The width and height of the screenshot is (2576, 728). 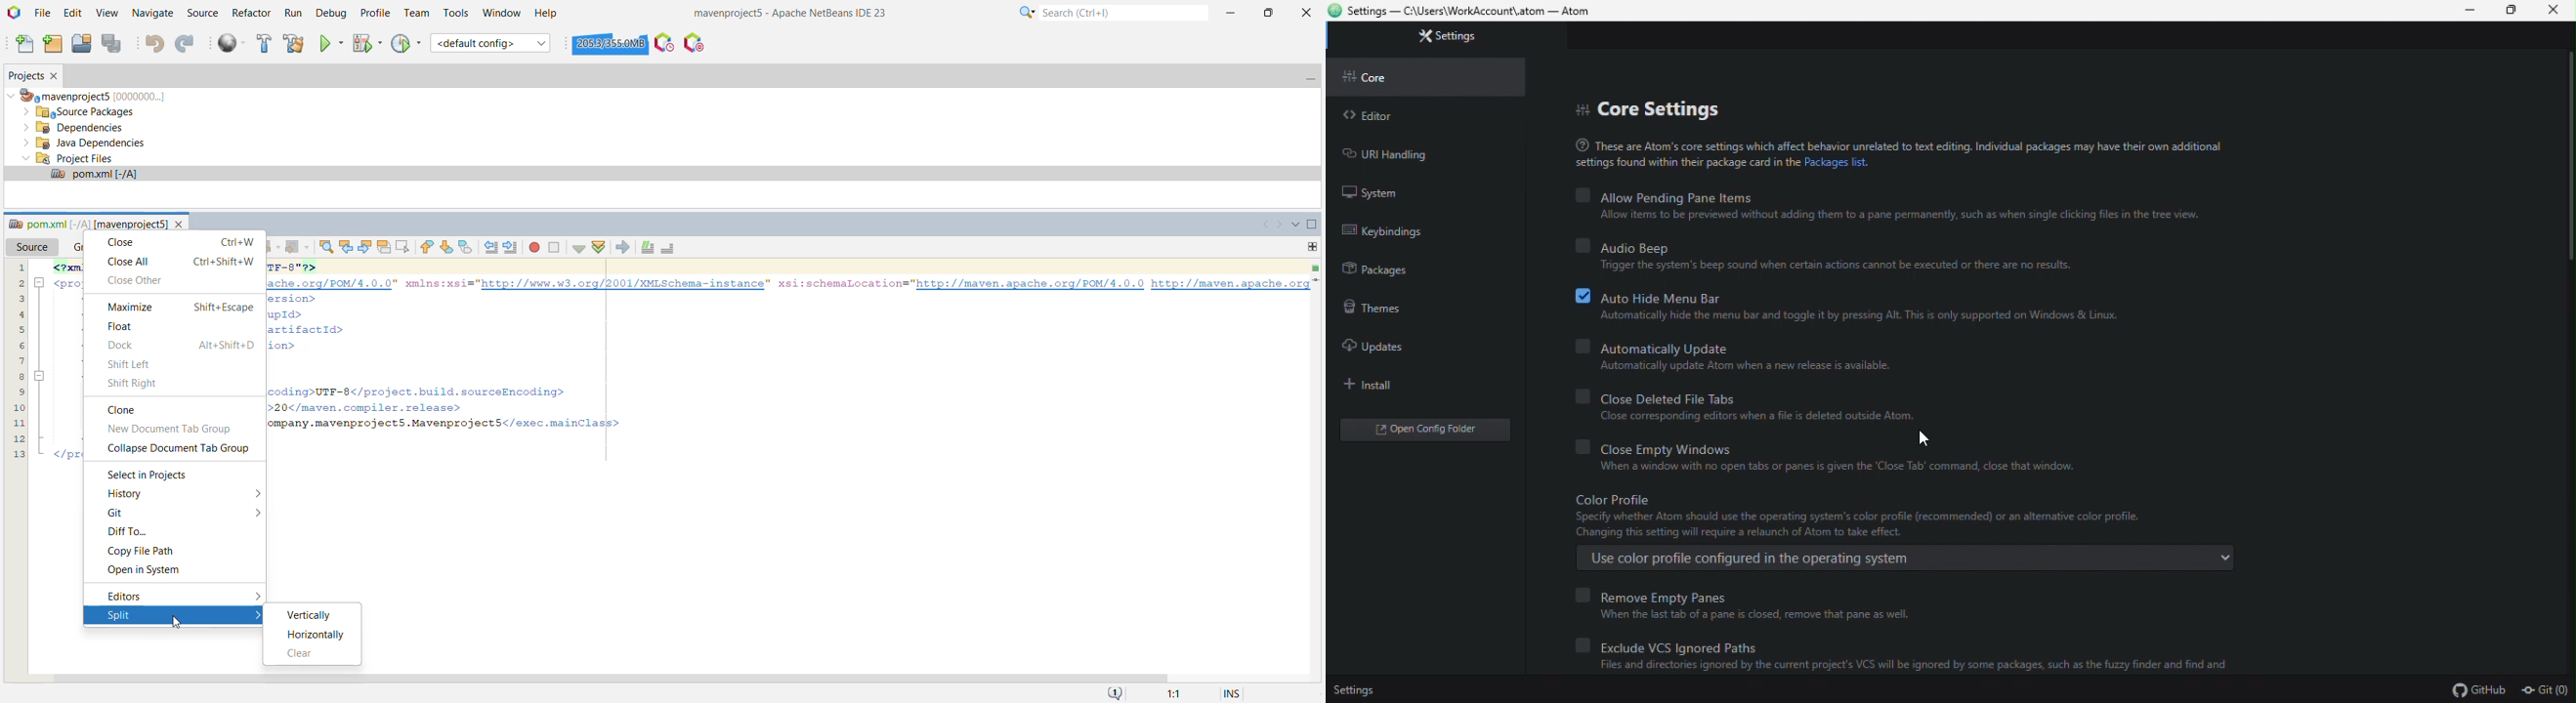 What do you see at coordinates (1111, 12) in the screenshot?
I see `Search Bar` at bounding box center [1111, 12].